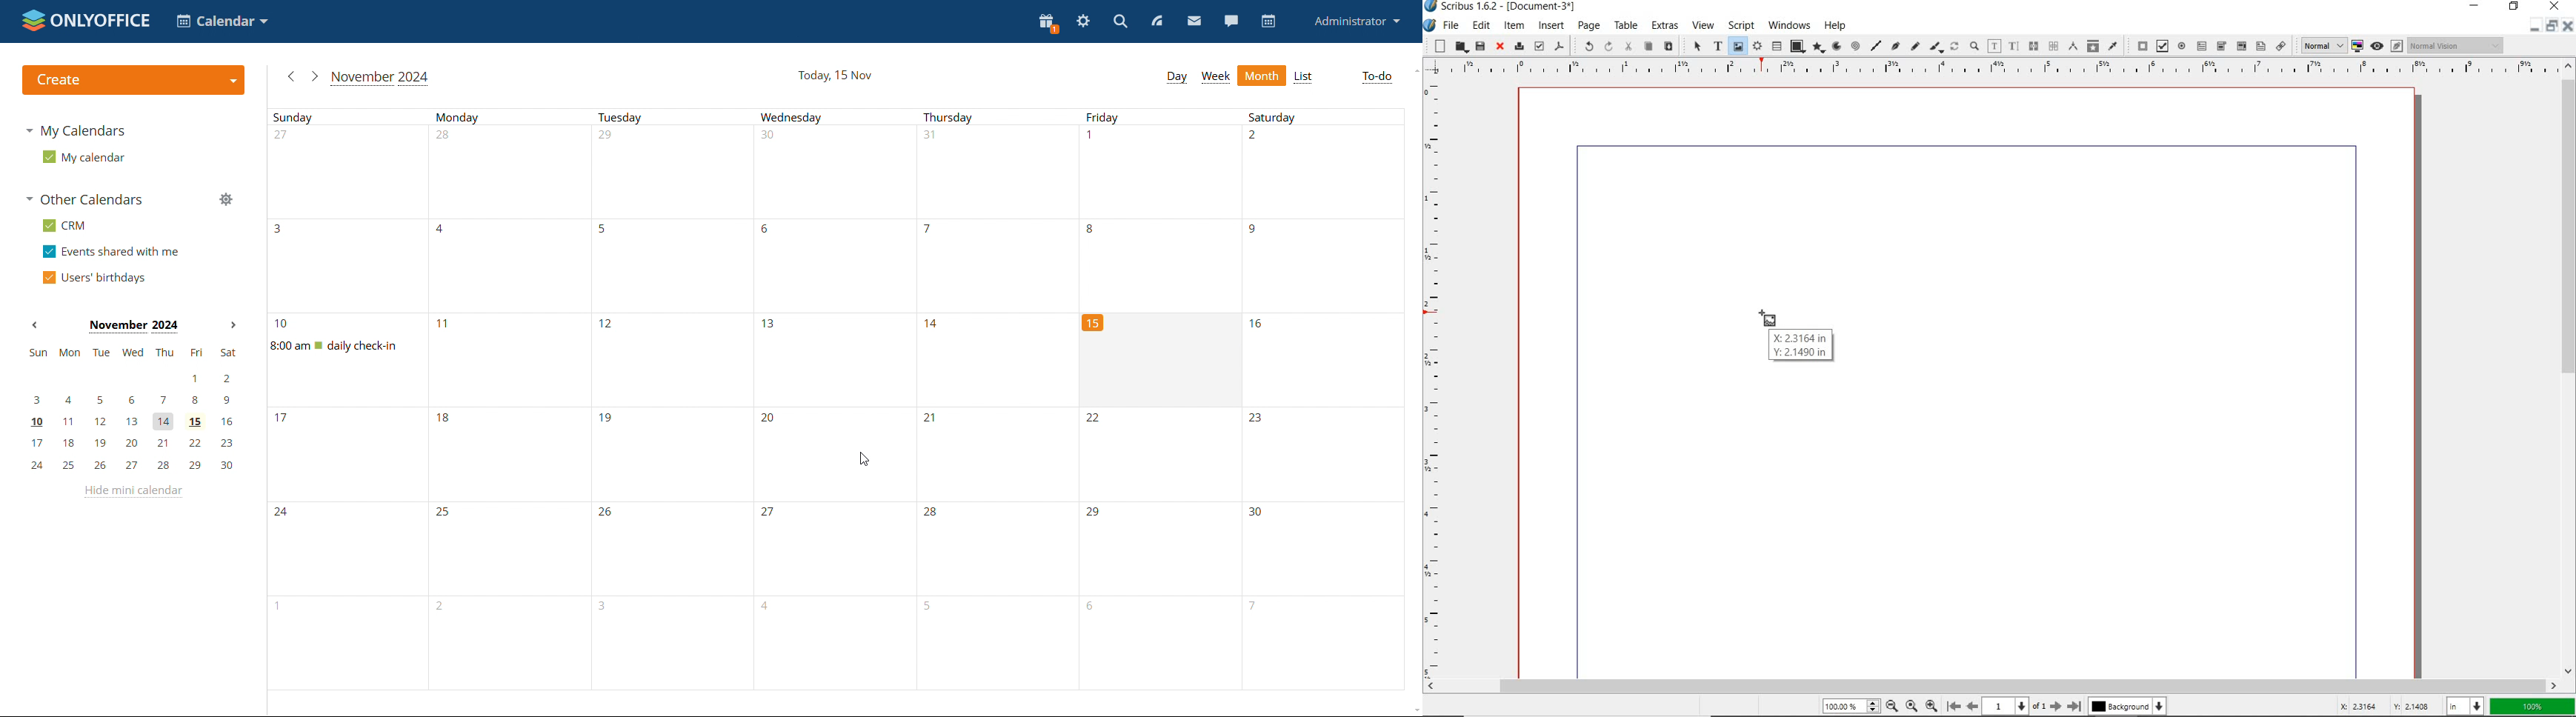 This screenshot has height=728, width=2576. What do you see at coordinates (2533, 30) in the screenshot?
I see `minimize` at bounding box center [2533, 30].